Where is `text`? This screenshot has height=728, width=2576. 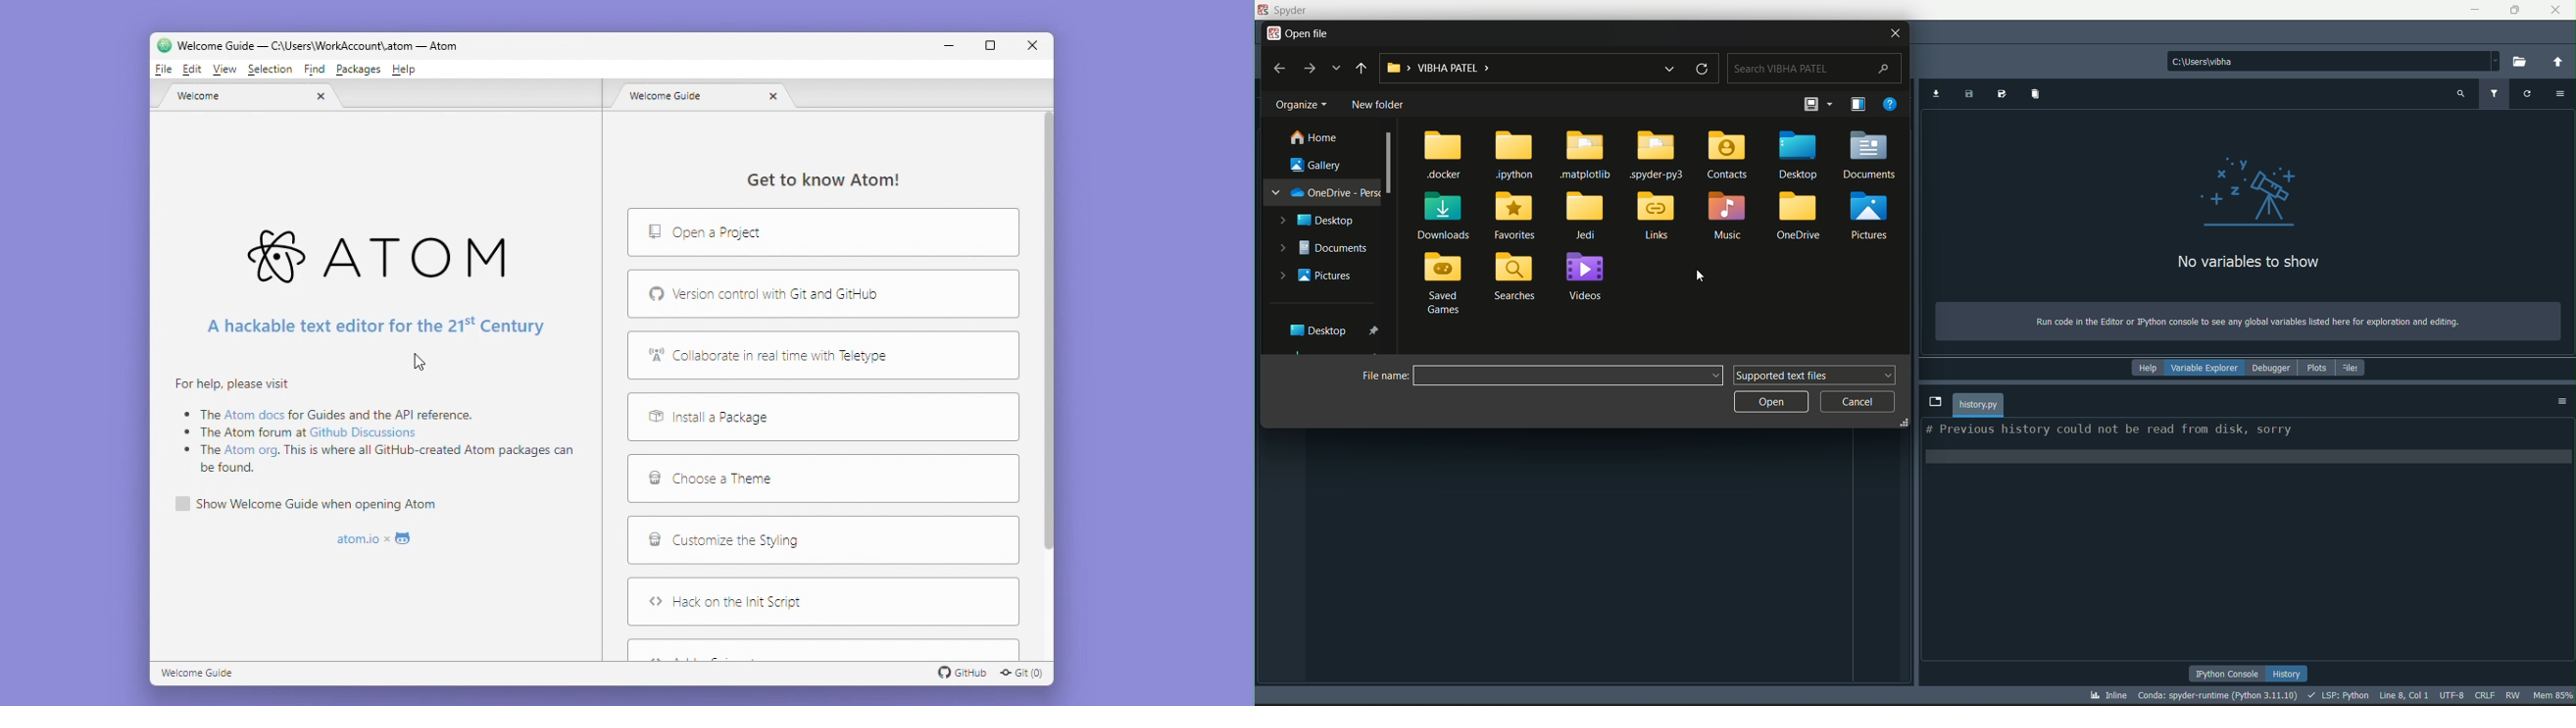
text is located at coordinates (2109, 431).